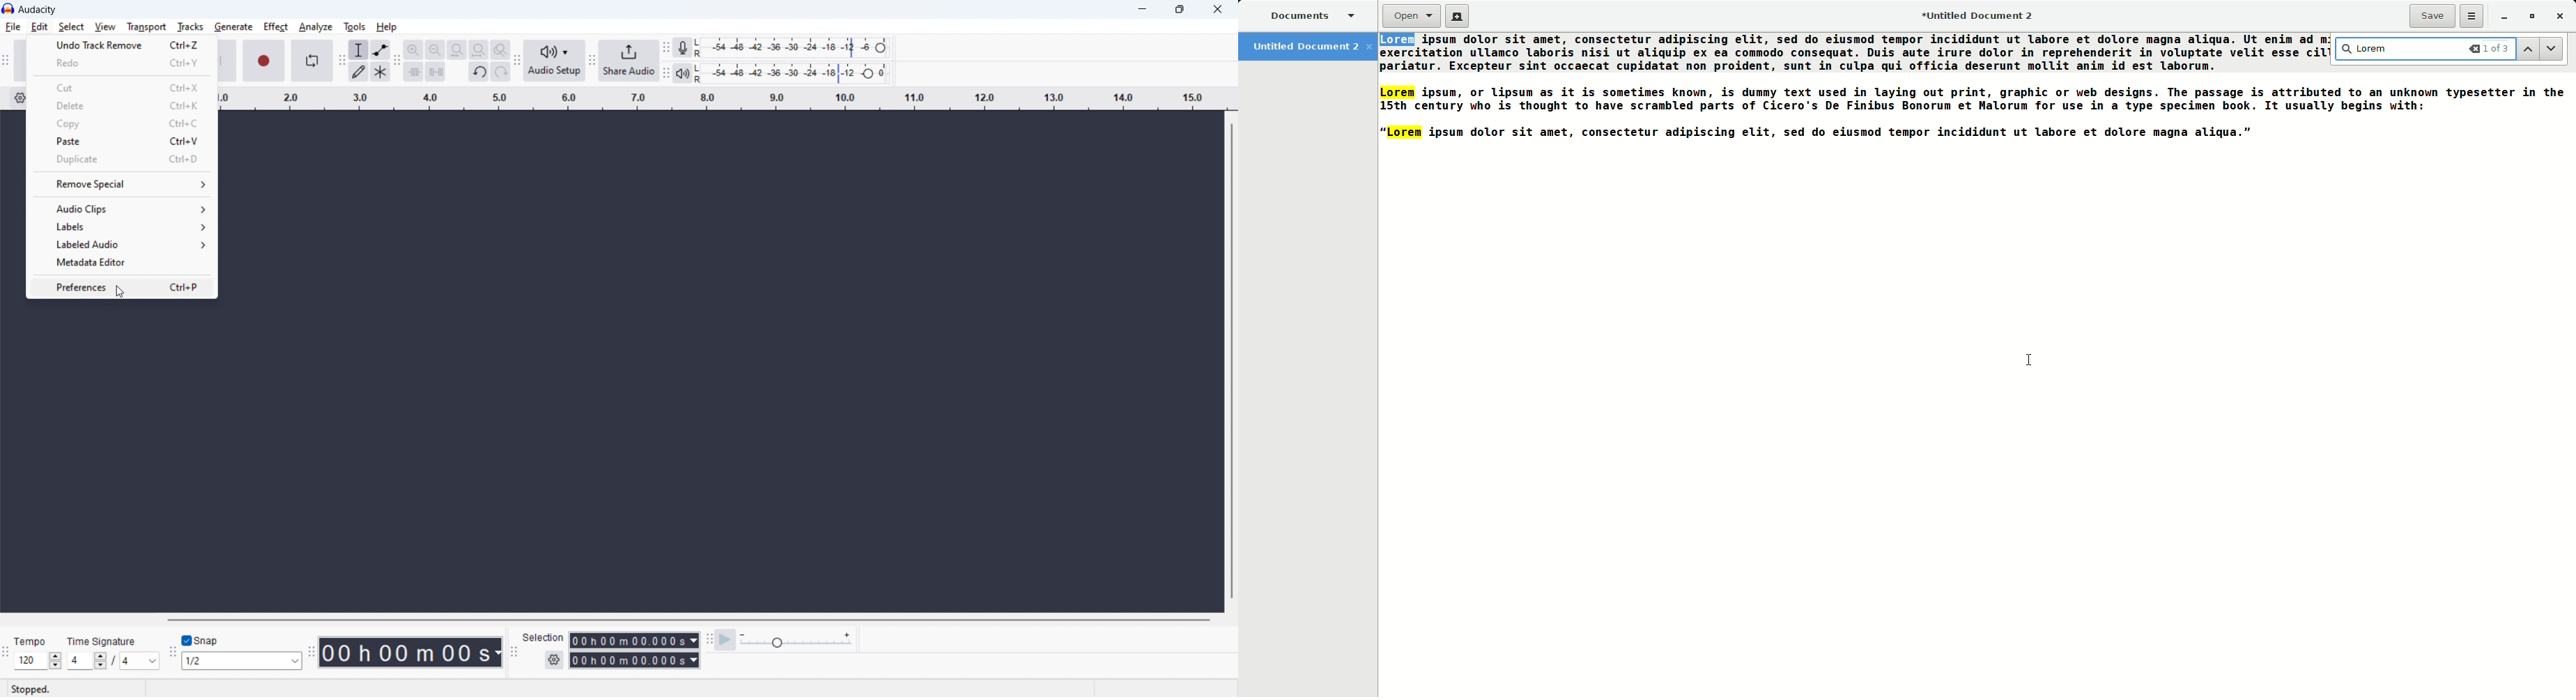 The height and width of the screenshot is (700, 2576). I want to click on Enables movement of playback meter toolbar, so click(666, 73).